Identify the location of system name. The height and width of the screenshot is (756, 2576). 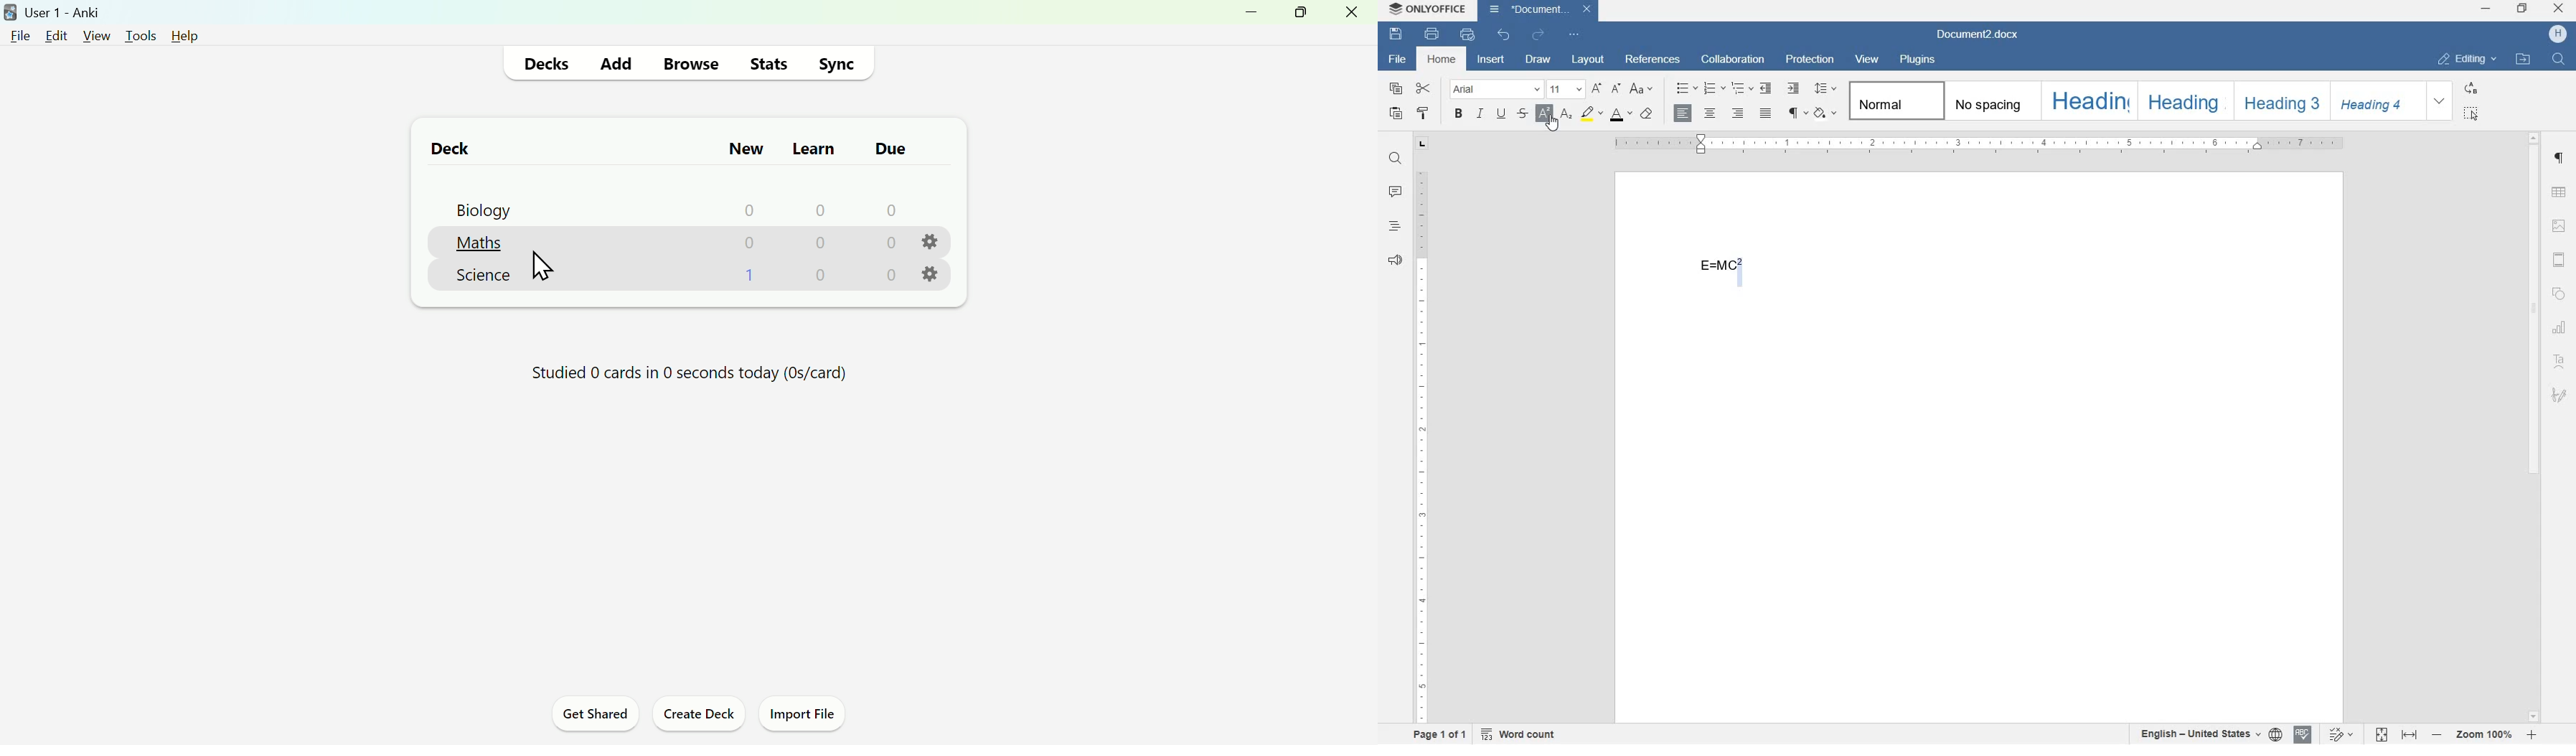
(1425, 9).